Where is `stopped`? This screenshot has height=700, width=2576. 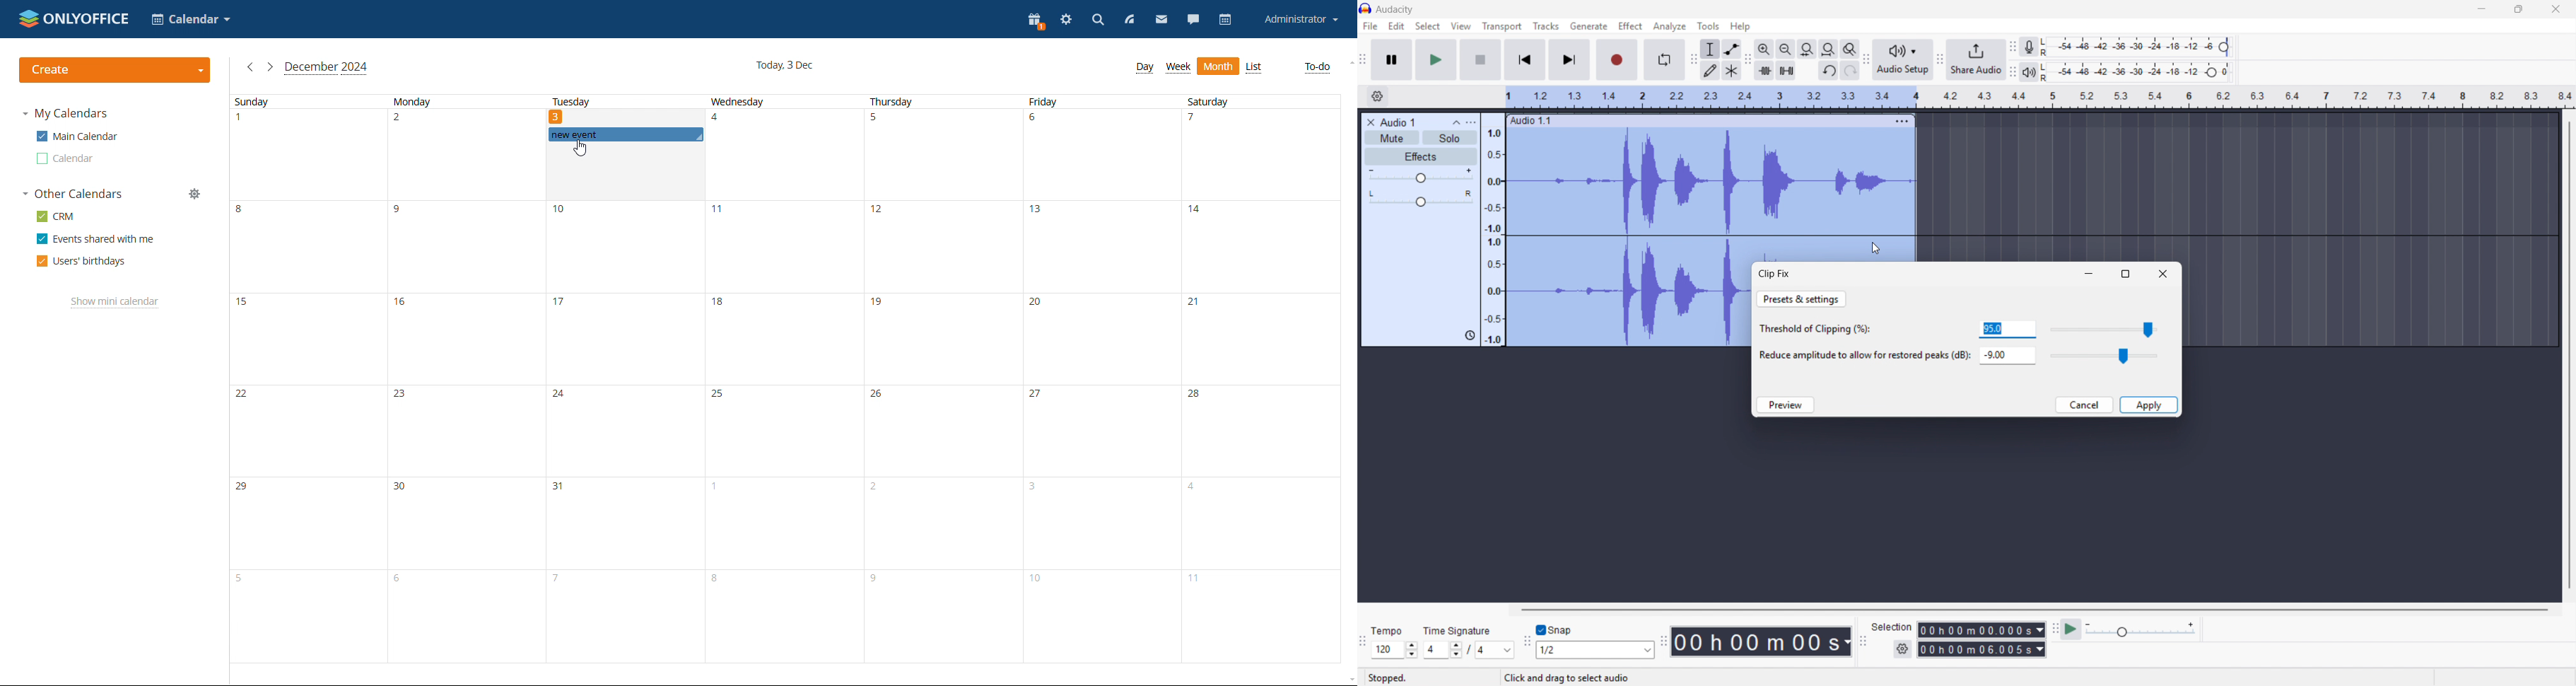 stopped is located at coordinates (1390, 677).